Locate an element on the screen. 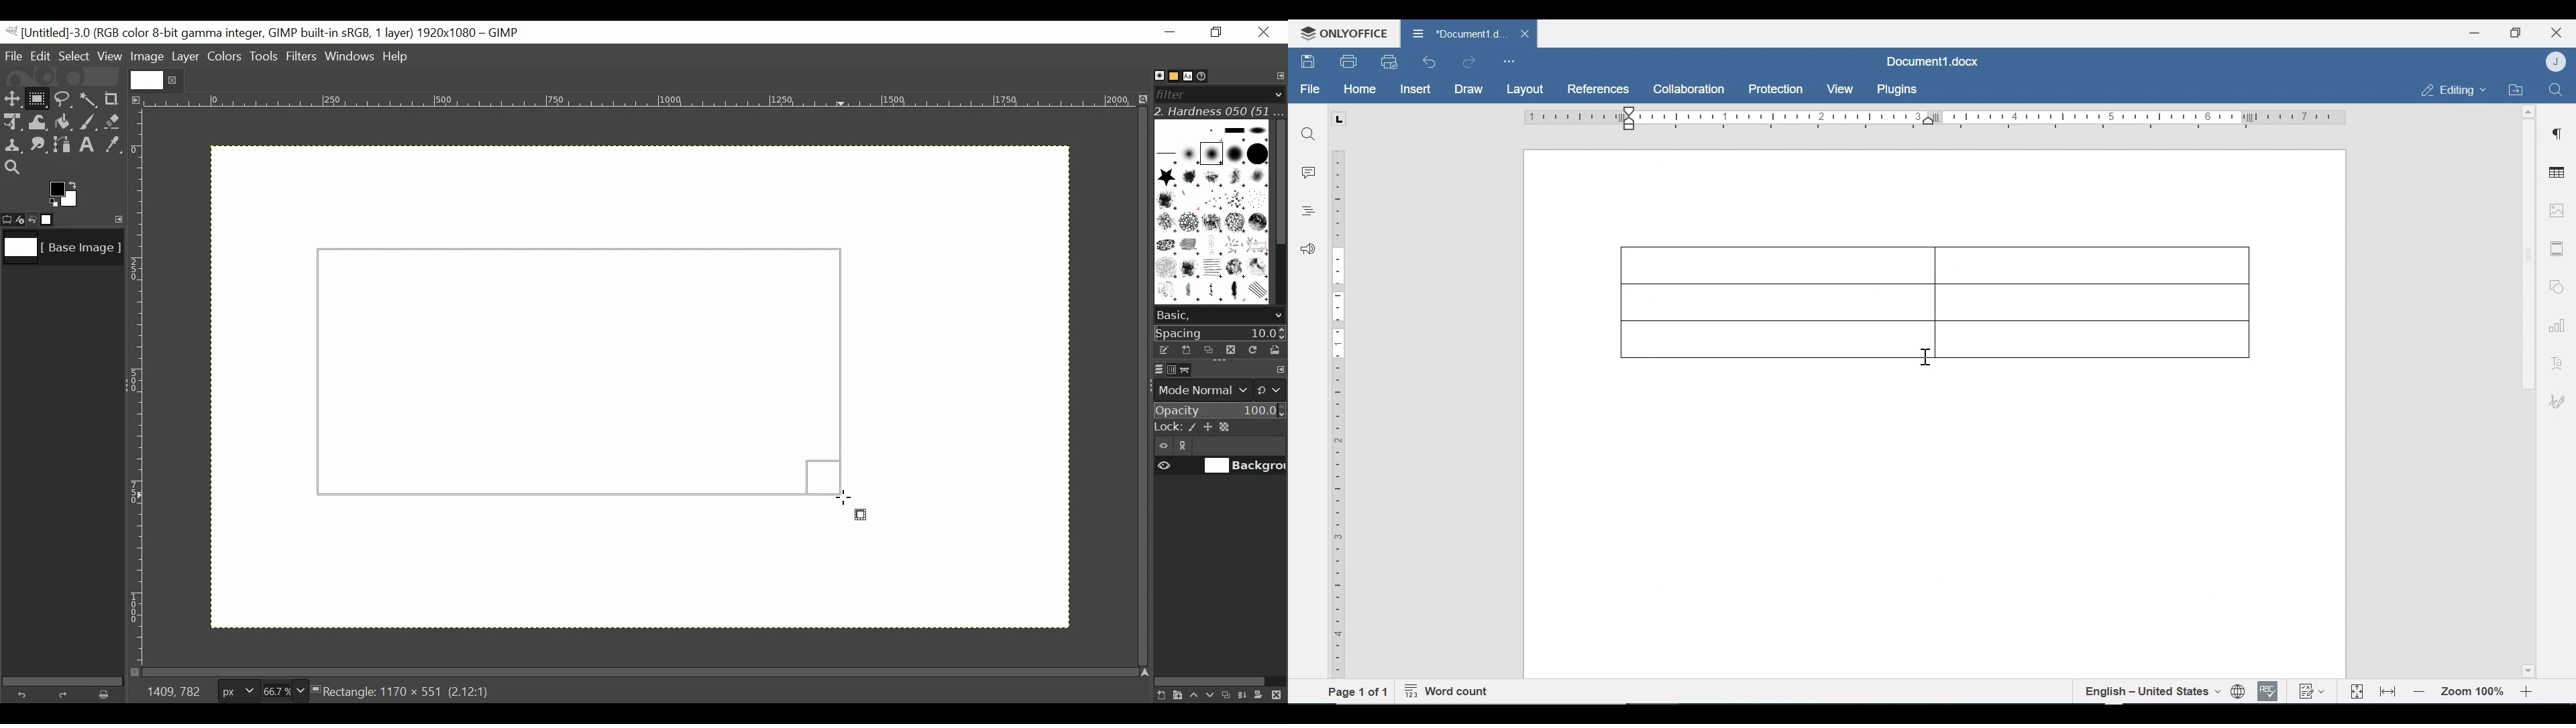 This screenshot has width=2576, height=728. Find is located at coordinates (2555, 88).